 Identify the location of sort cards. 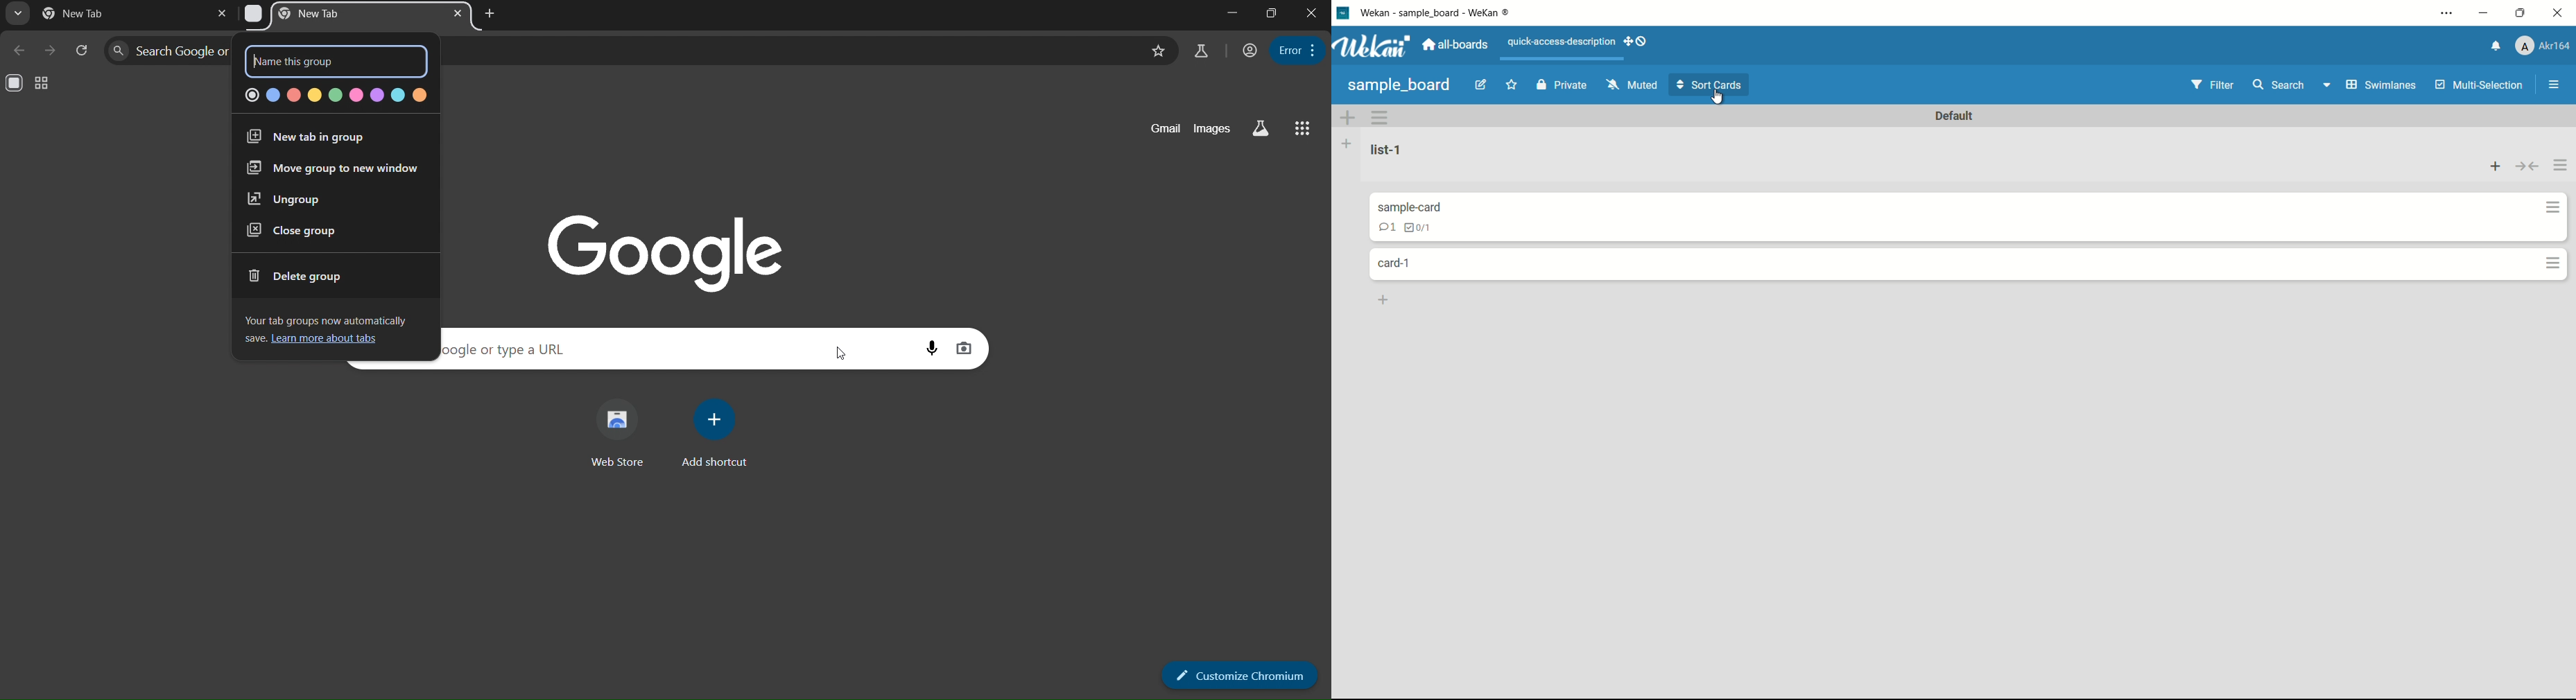
(1712, 84).